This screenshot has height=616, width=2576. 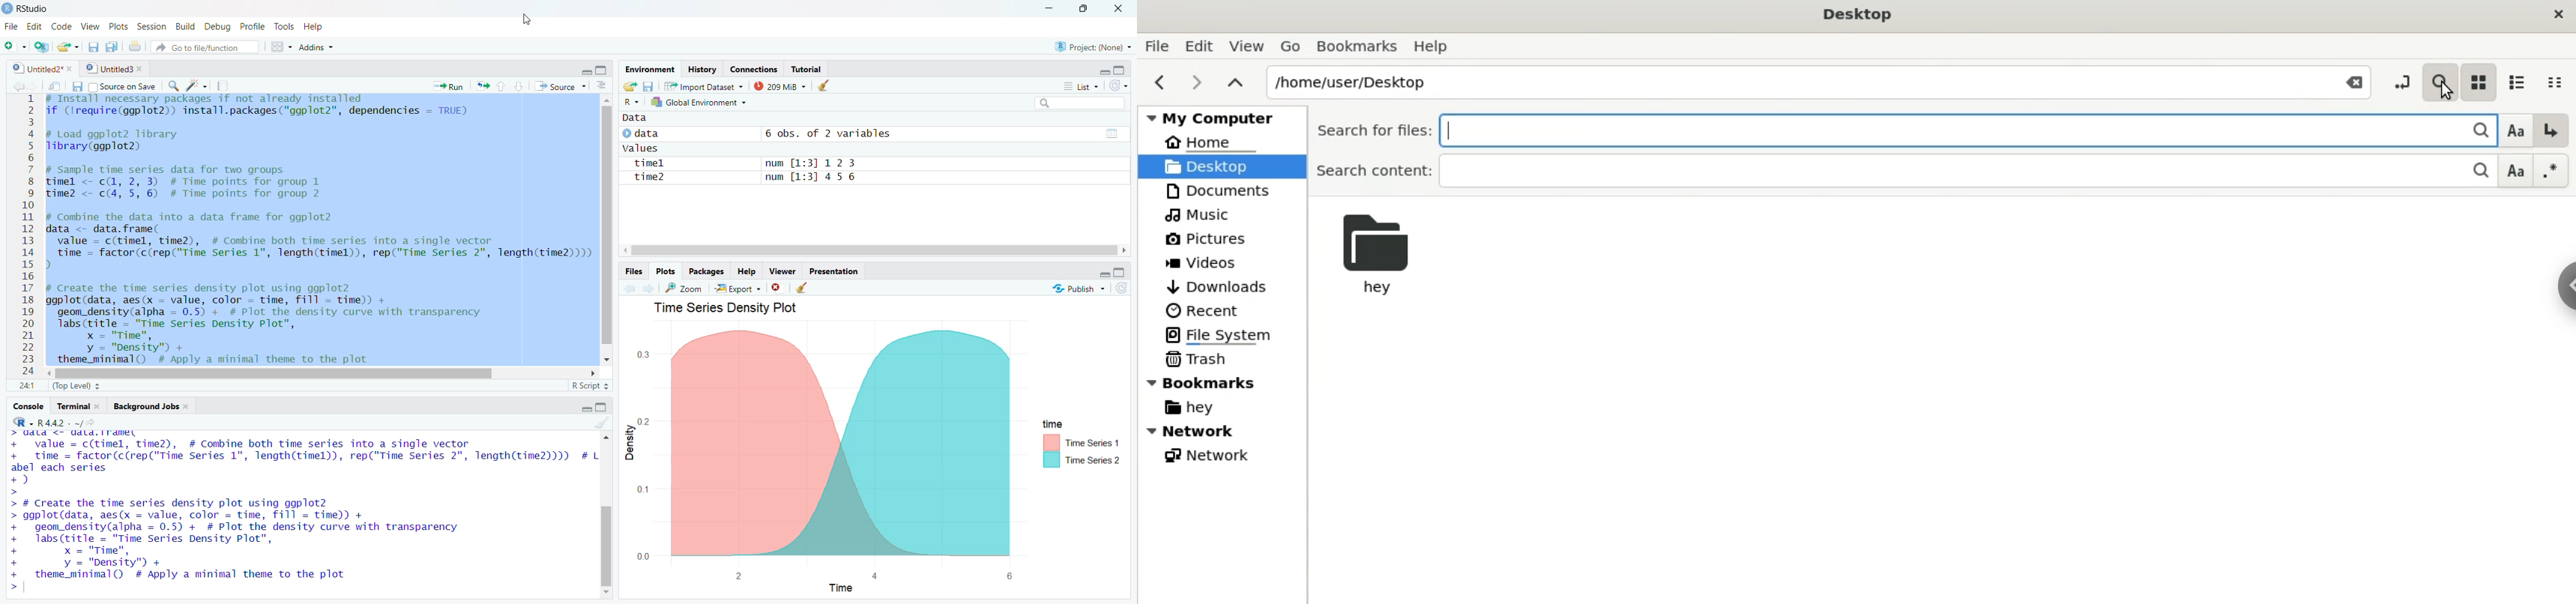 What do you see at coordinates (197, 85) in the screenshot?
I see `Code Tools` at bounding box center [197, 85].